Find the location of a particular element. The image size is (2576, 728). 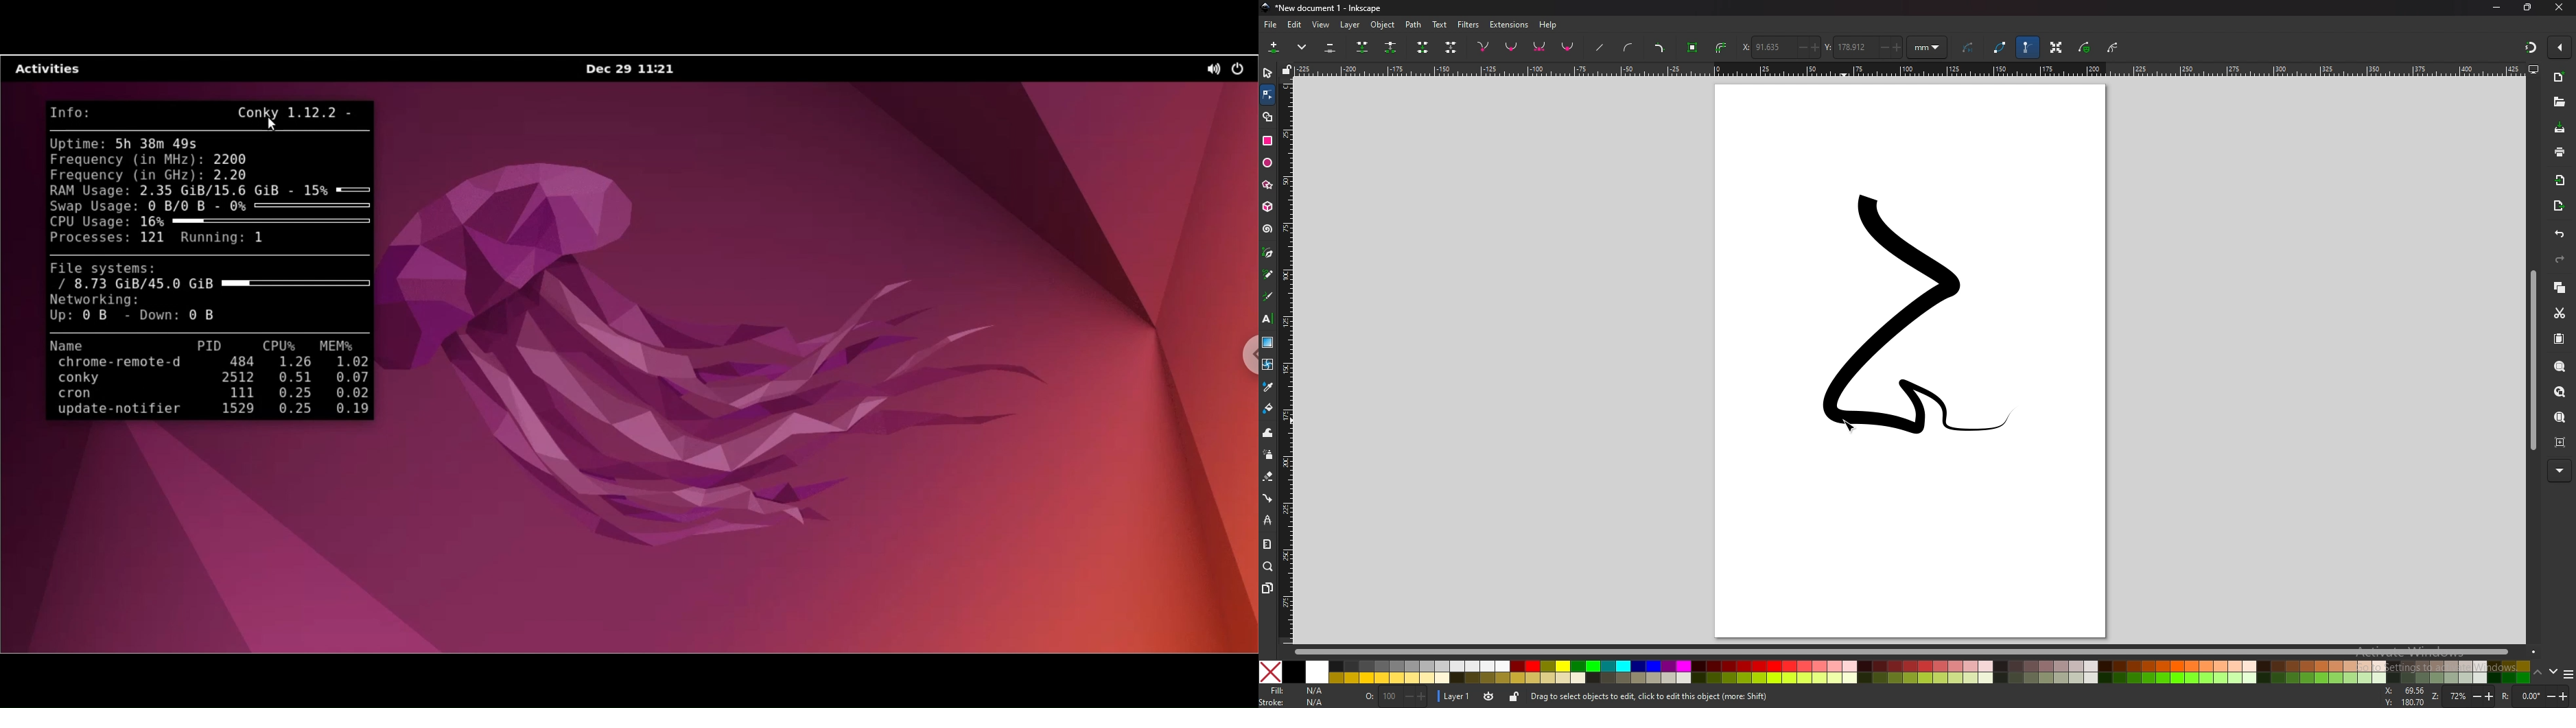

ellipse is located at coordinates (1267, 163).